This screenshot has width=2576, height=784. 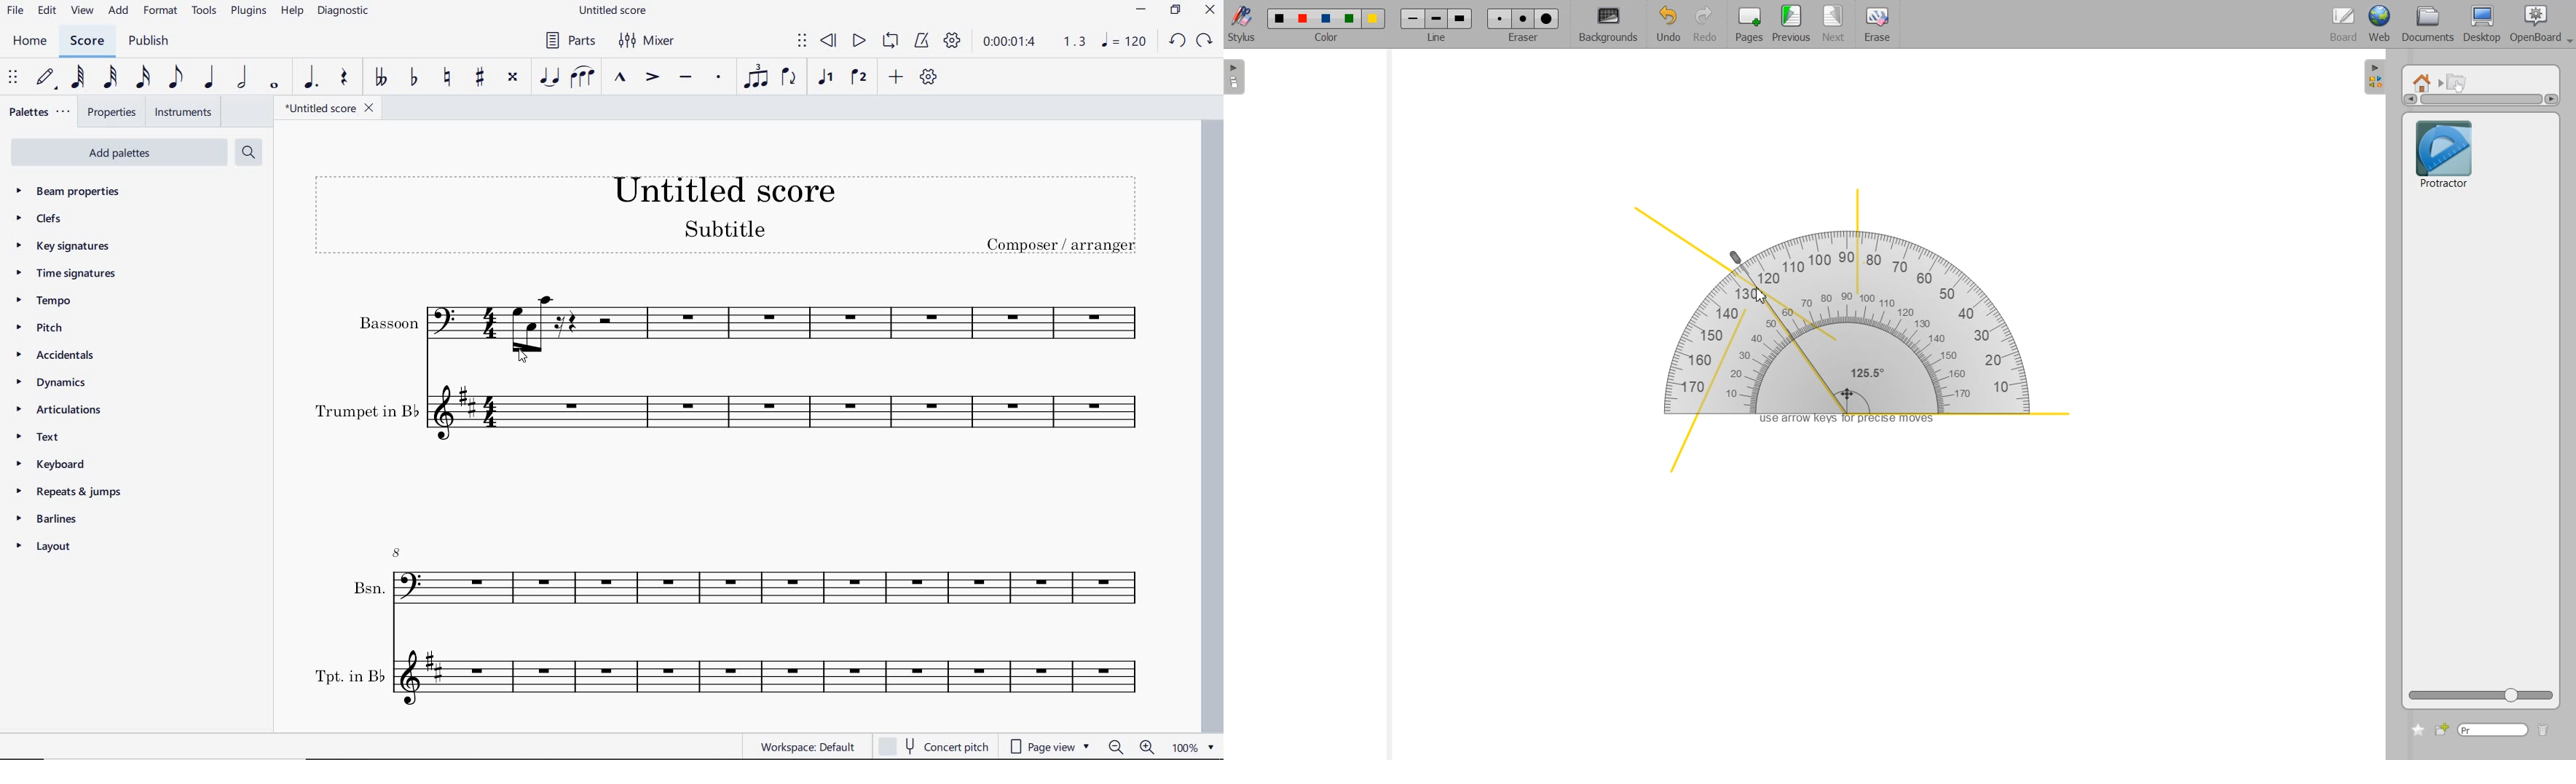 I want to click on beam properties, so click(x=77, y=191).